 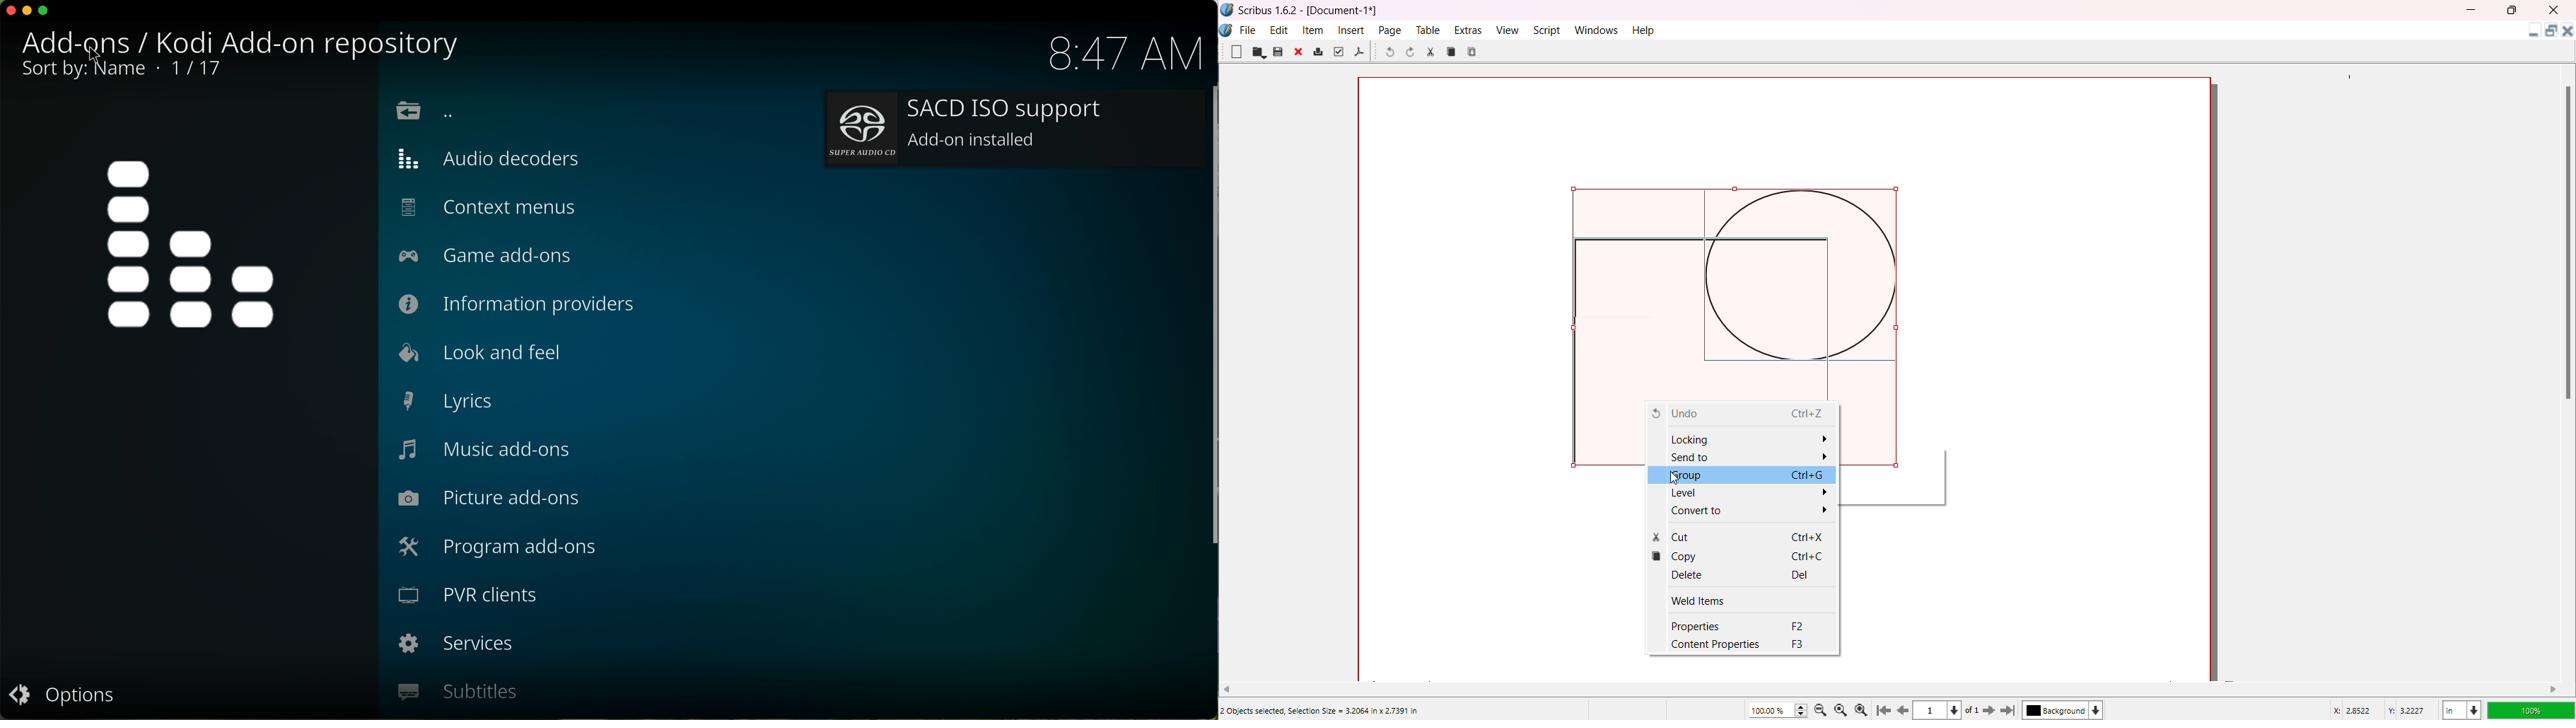 What do you see at coordinates (1960, 709) in the screenshot?
I see `Page dropdown` at bounding box center [1960, 709].